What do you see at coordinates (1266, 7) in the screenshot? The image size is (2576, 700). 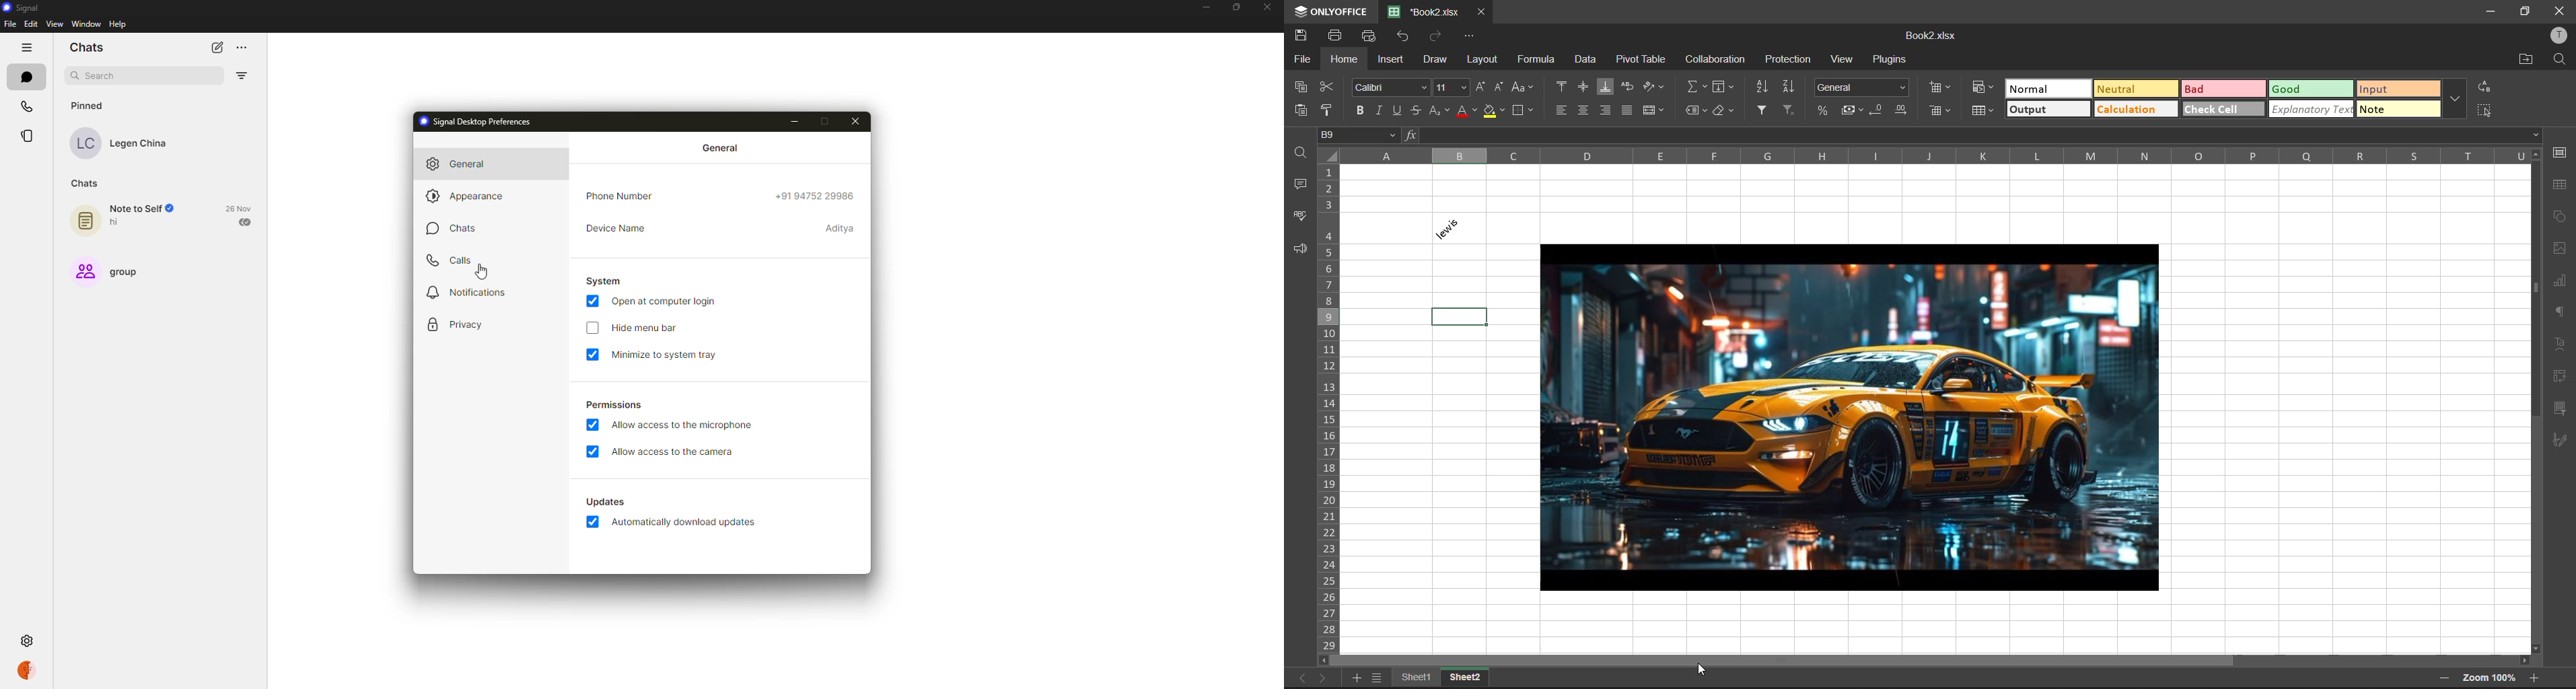 I see `close` at bounding box center [1266, 7].